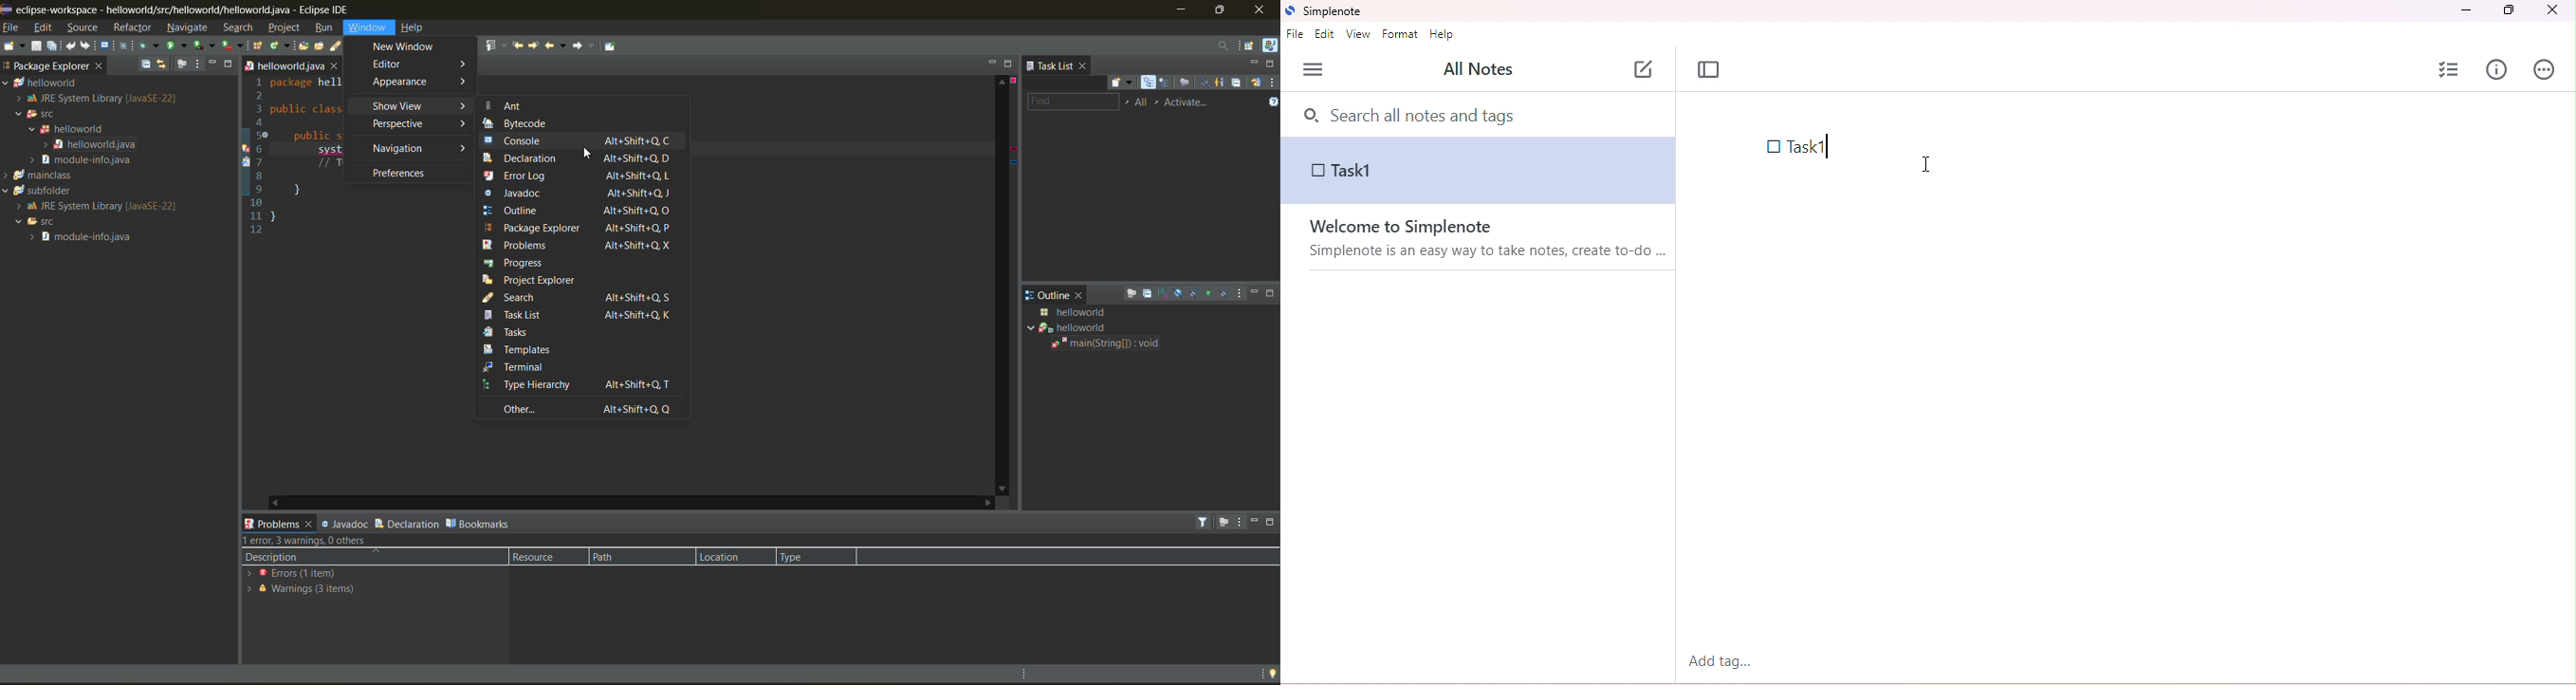 Image resolution: width=2576 pixels, height=700 pixels. What do you see at coordinates (351, 542) in the screenshot?
I see `error, 3 warning, 0 others` at bounding box center [351, 542].